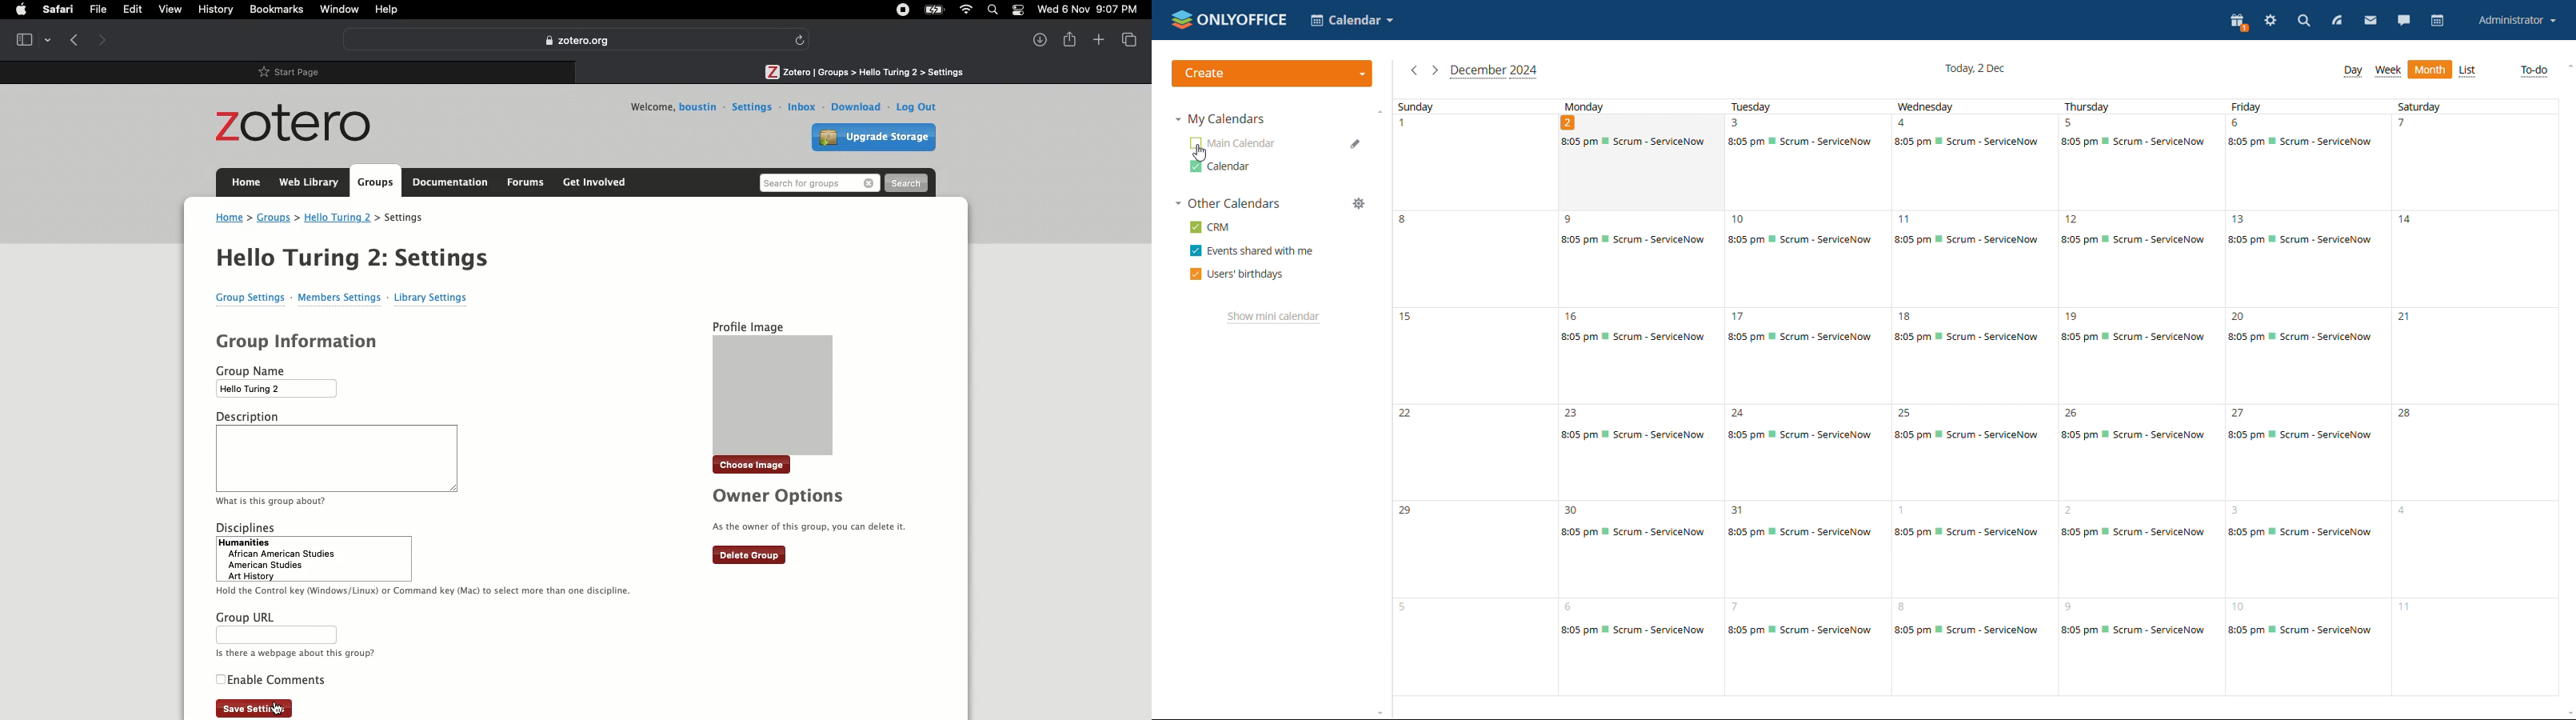 The image size is (2576, 728). I want to click on Notification bar, so click(1016, 12).